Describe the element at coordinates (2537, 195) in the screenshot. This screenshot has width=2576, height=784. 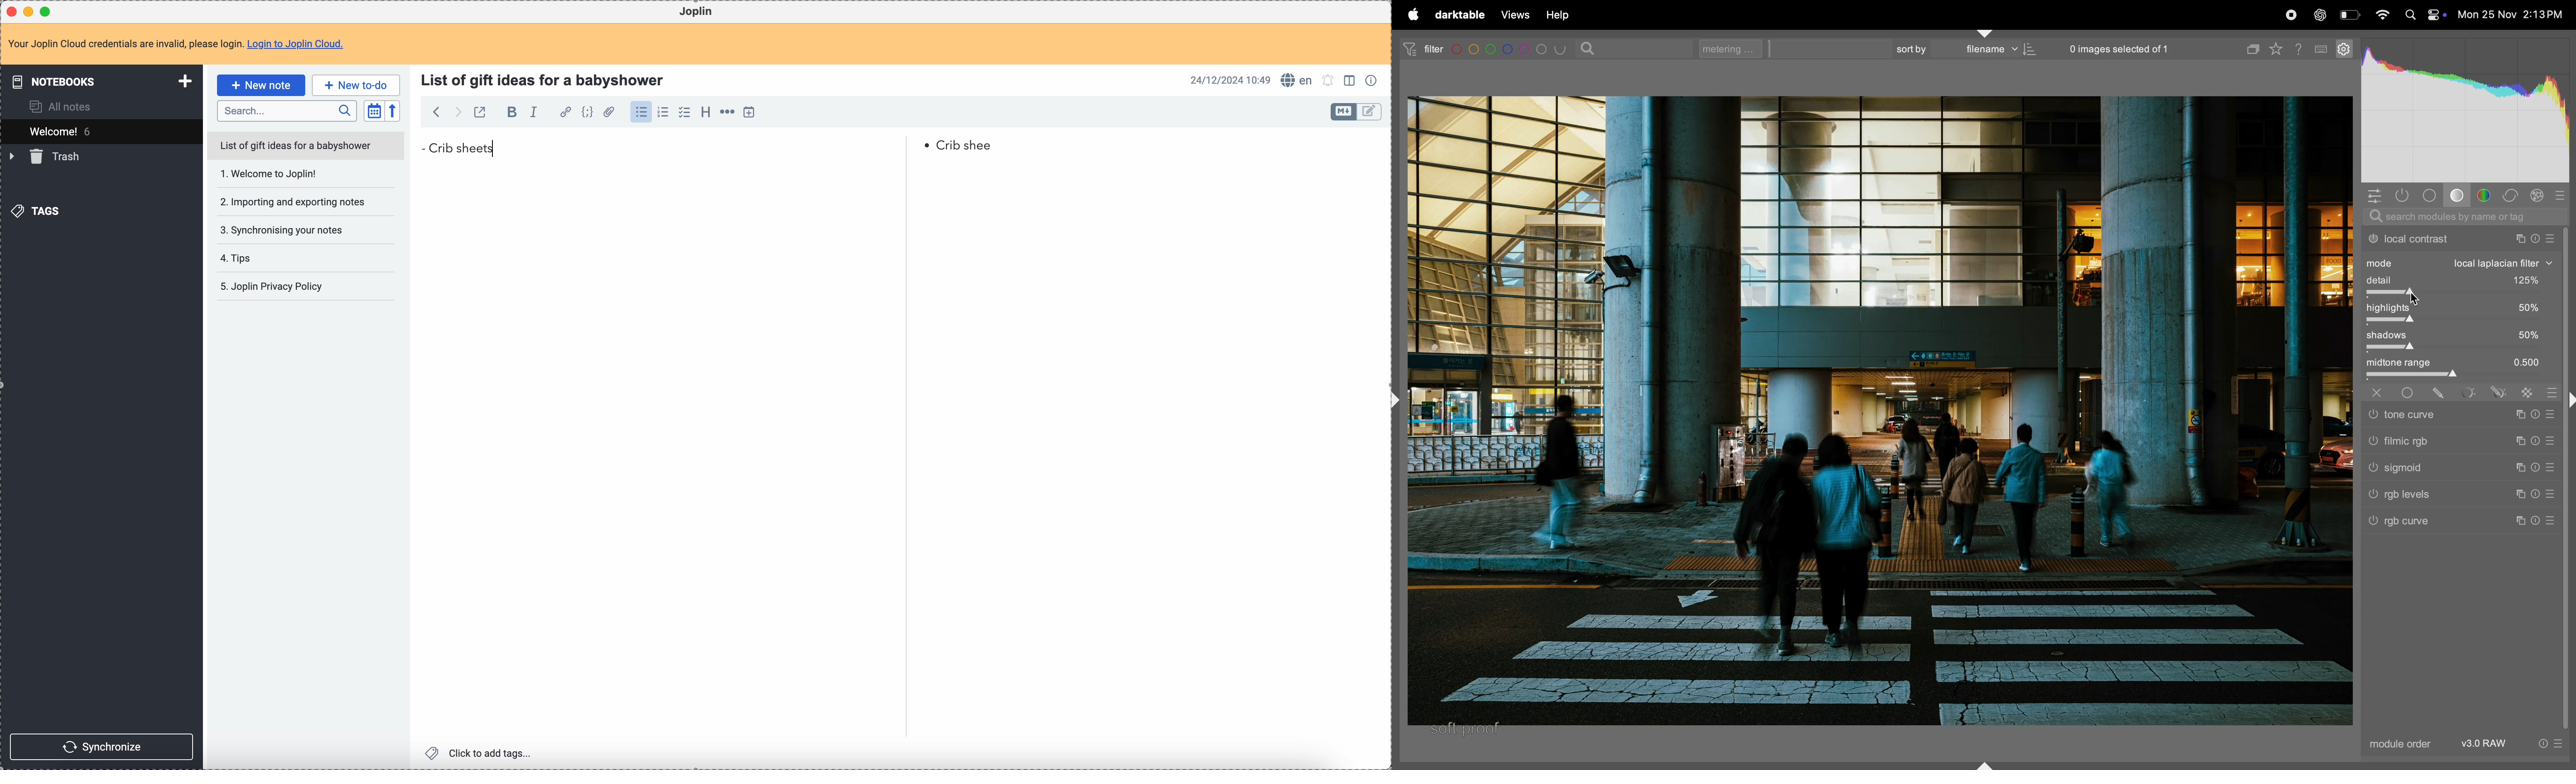
I see `effect` at that location.